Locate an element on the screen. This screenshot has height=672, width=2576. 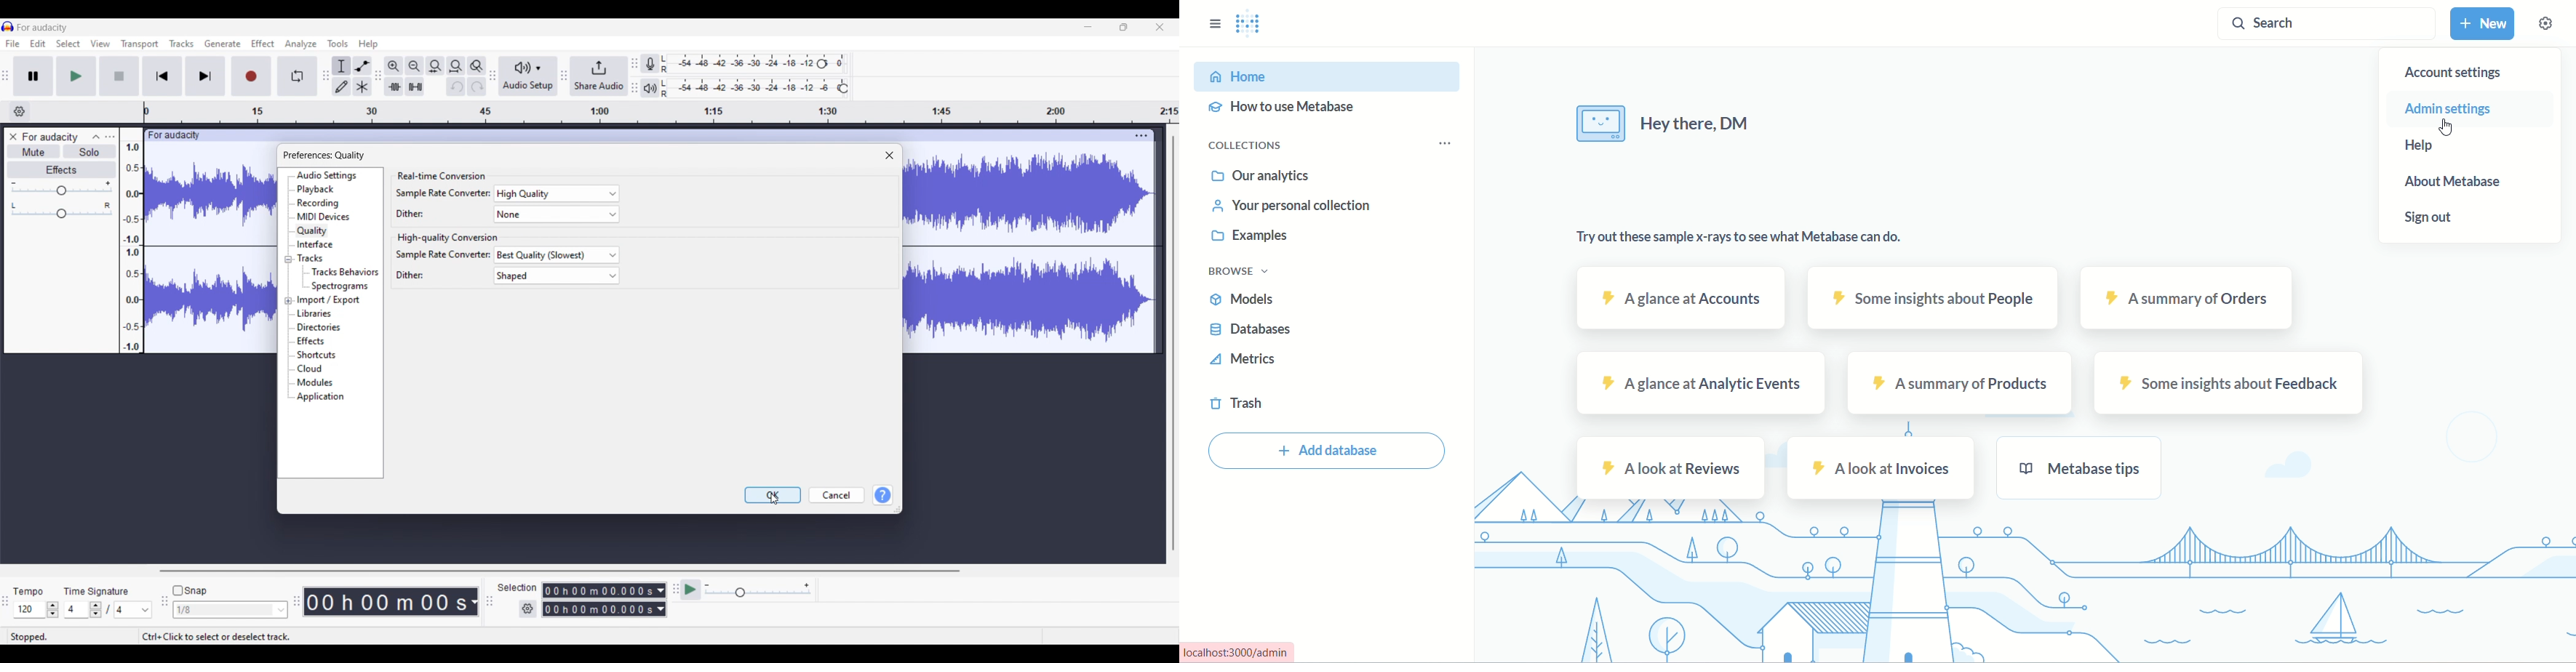
Header to change recording level is located at coordinates (822, 64).